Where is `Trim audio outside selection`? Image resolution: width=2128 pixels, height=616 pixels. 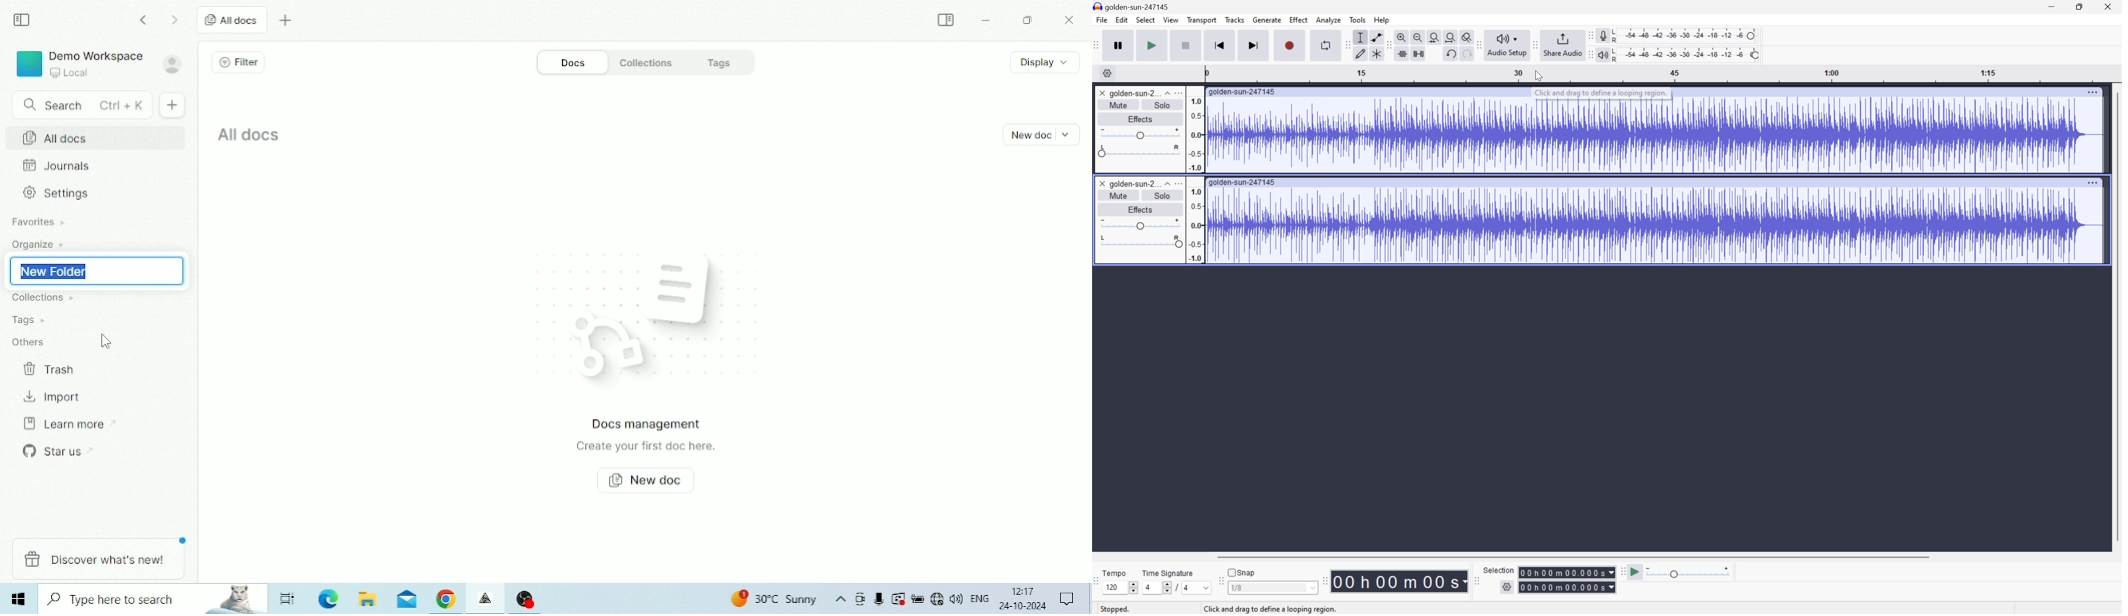 Trim audio outside selection is located at coordinates (1402, 54).